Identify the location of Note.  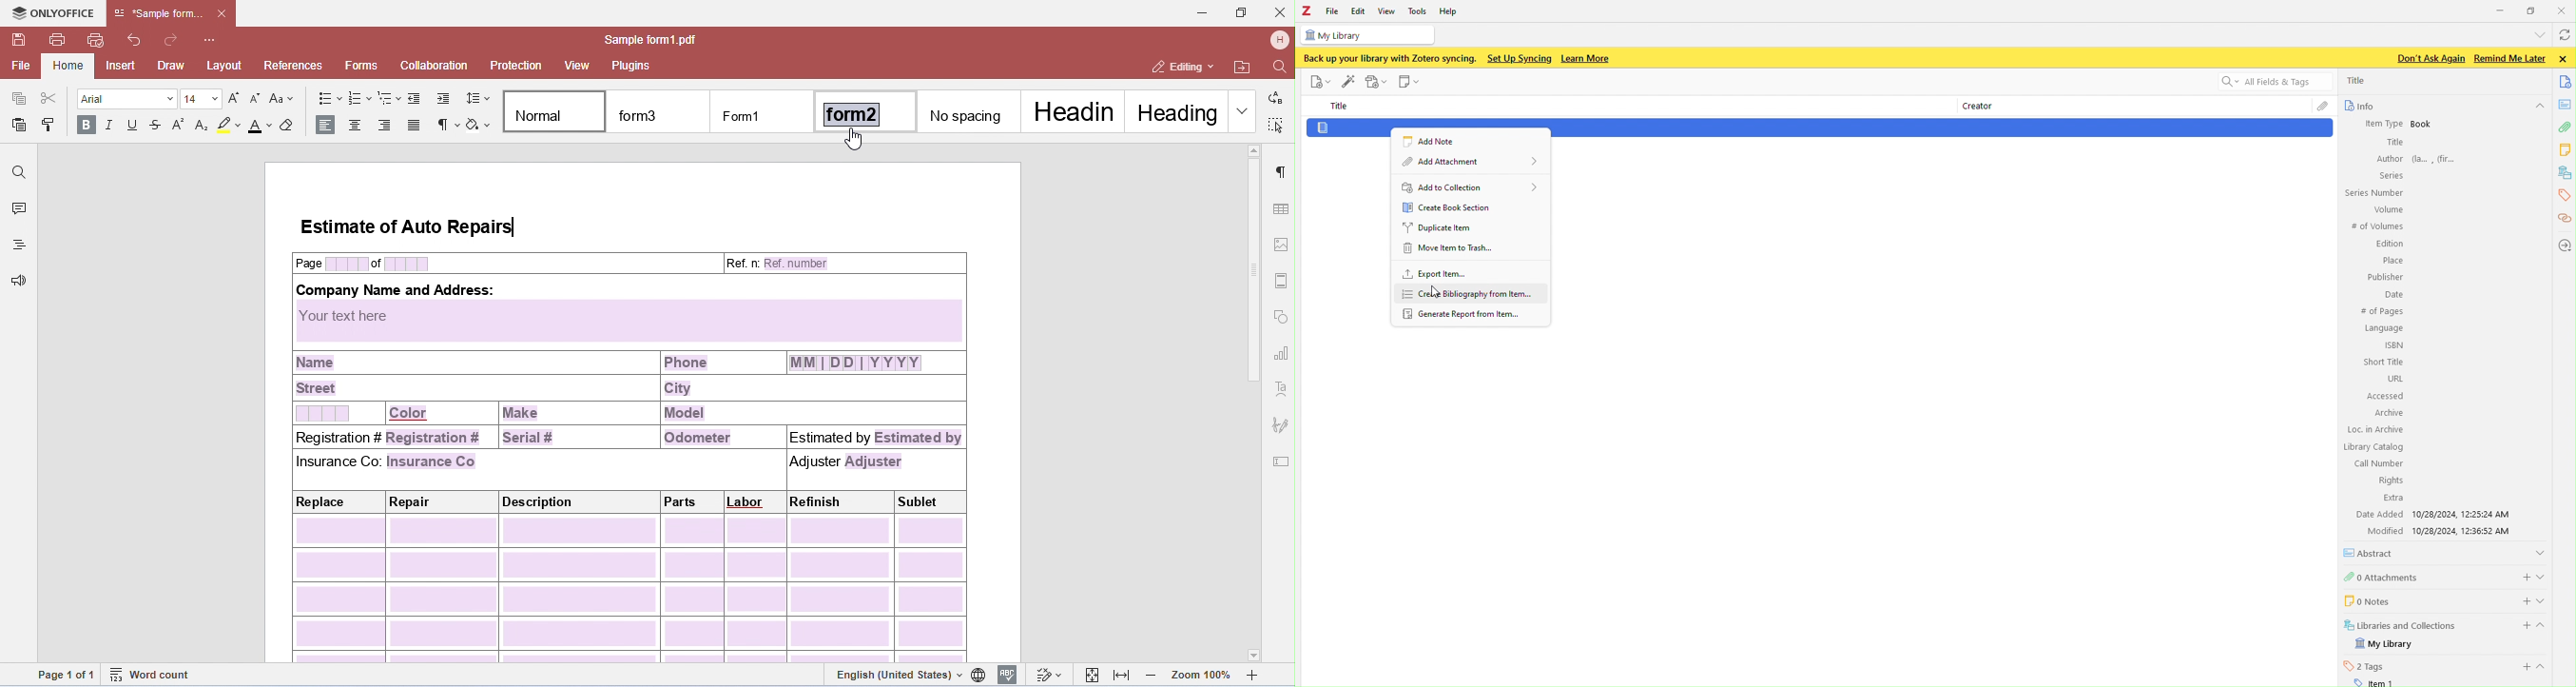
(1410, 82).